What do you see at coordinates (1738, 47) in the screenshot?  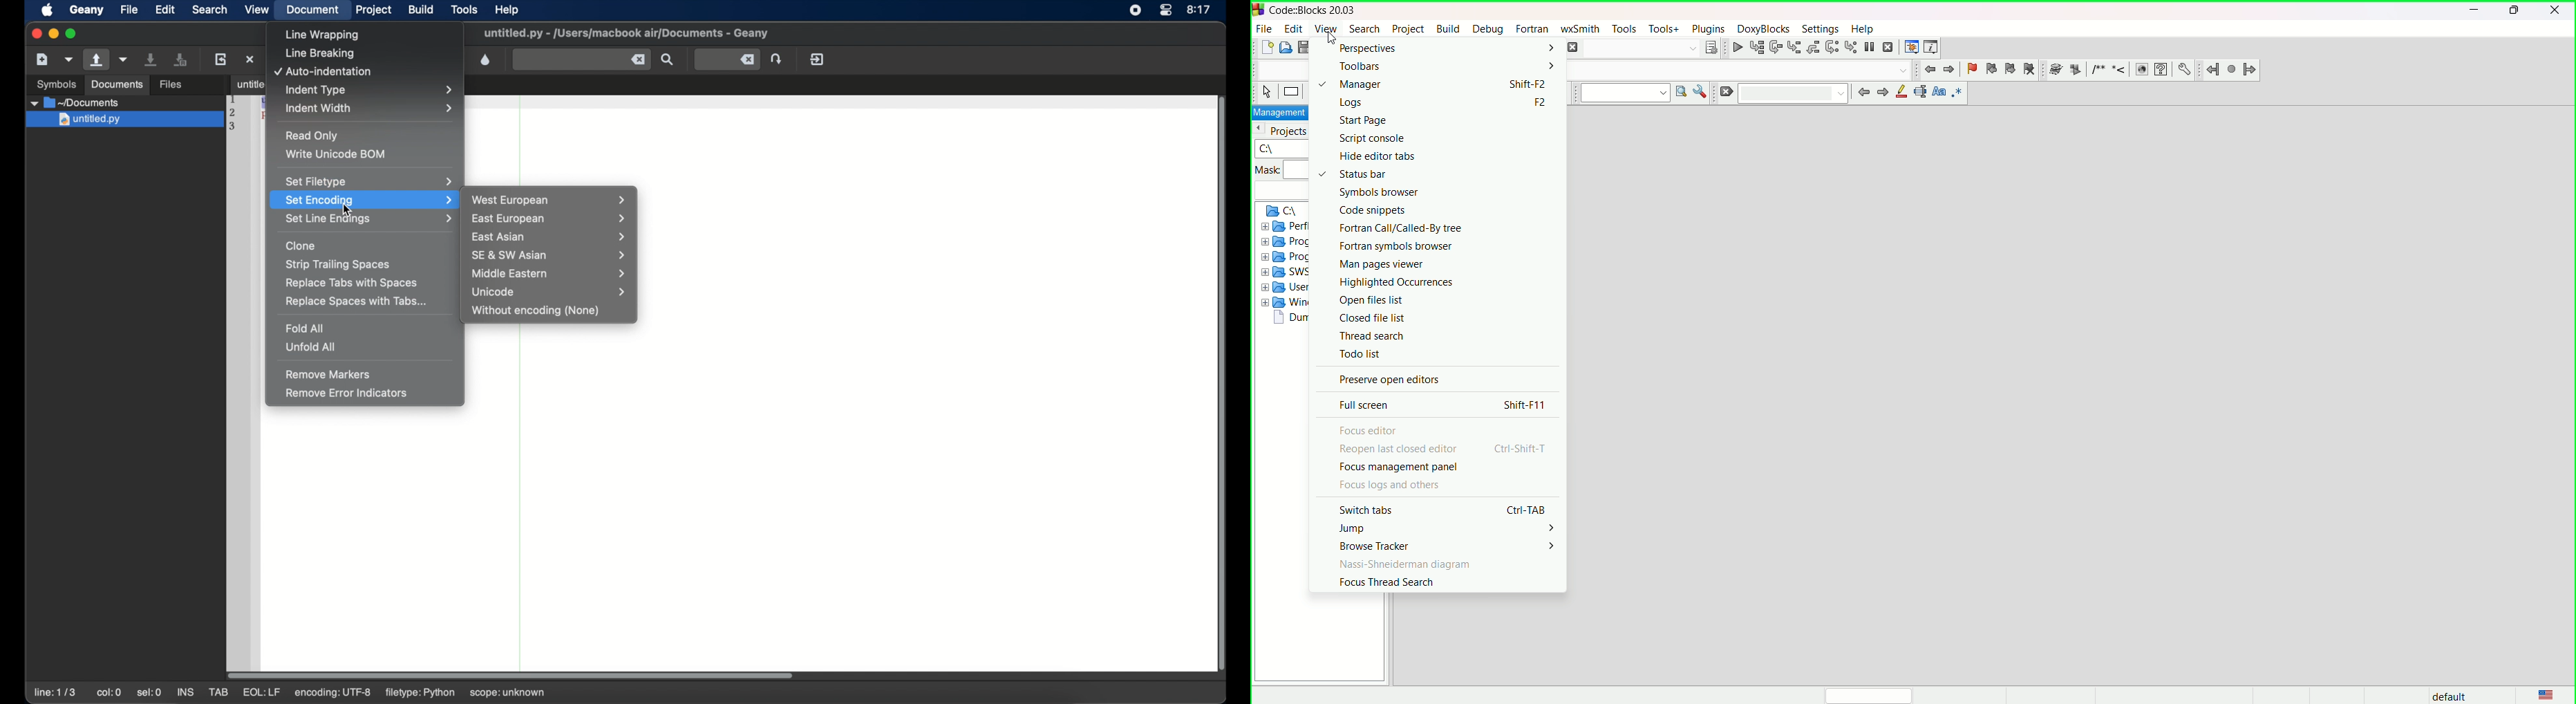 I see `debug` at bounding box center [1738, 47].